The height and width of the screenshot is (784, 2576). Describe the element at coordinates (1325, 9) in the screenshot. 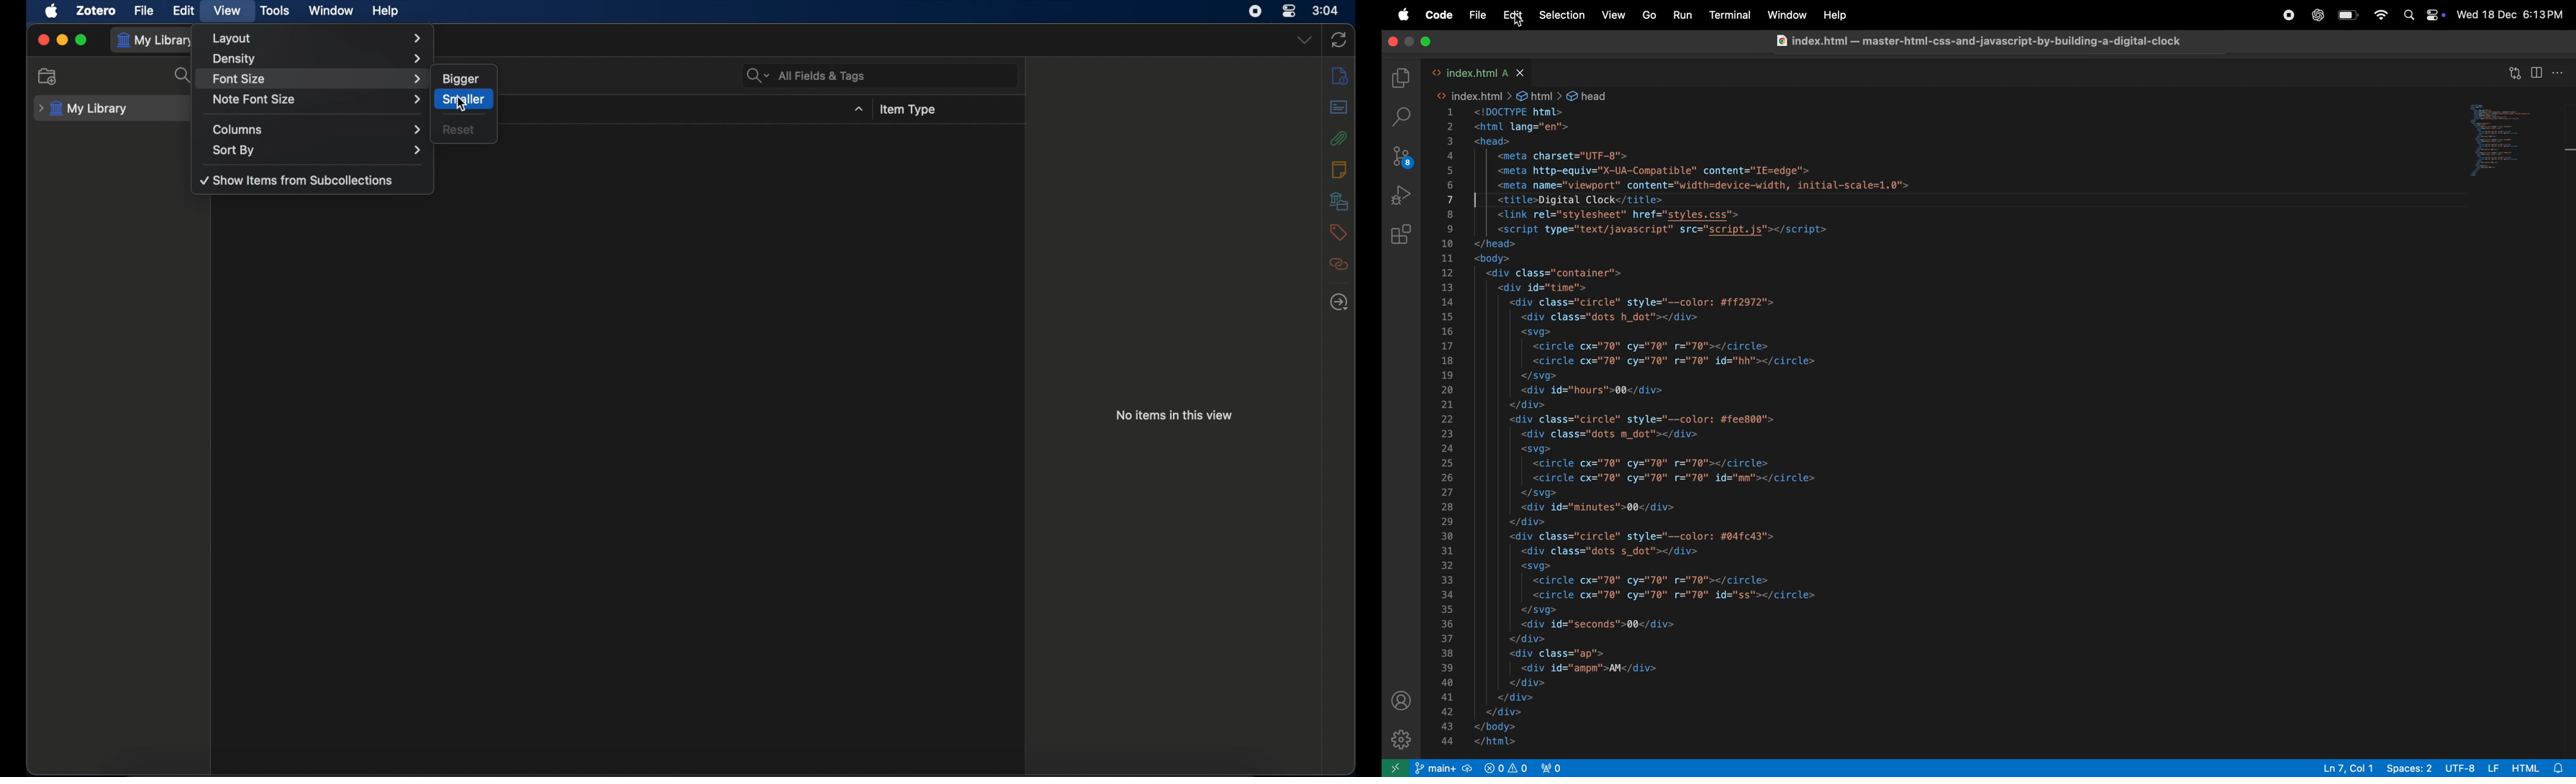

I see `time` at that location.